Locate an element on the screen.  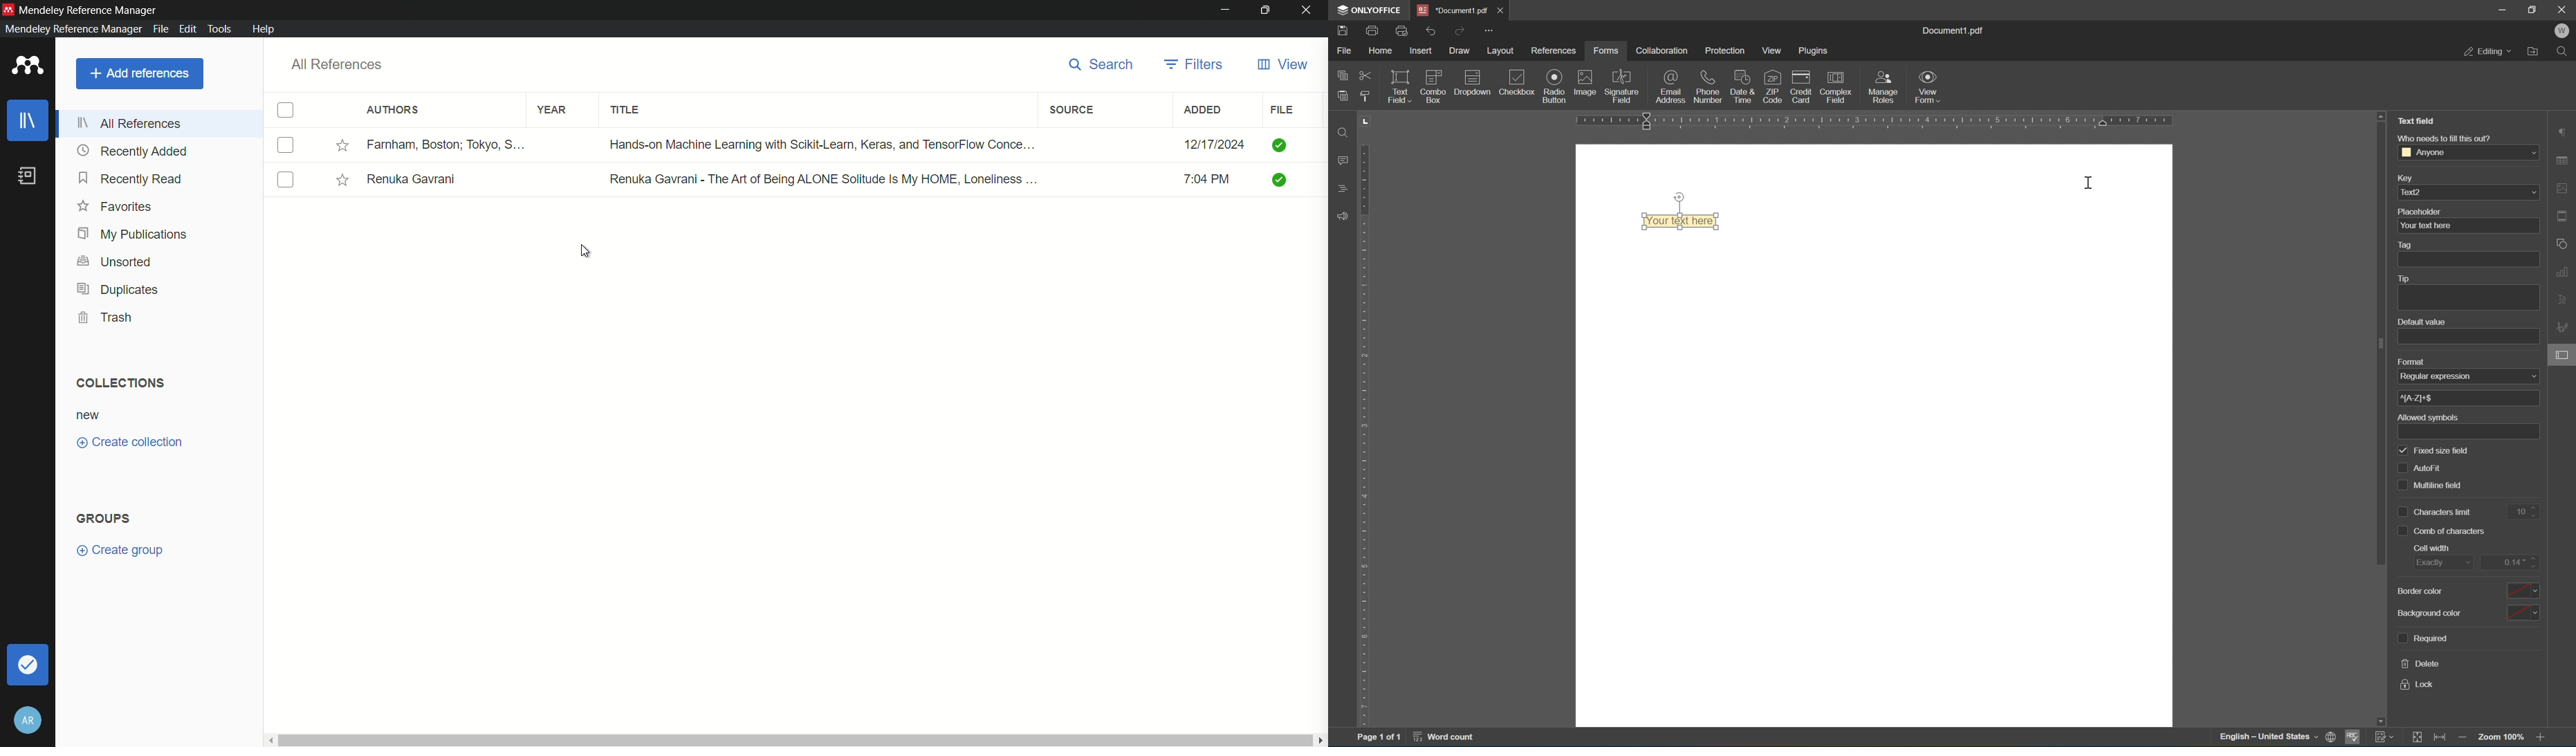
recently added is located at coordinates (130, 150).